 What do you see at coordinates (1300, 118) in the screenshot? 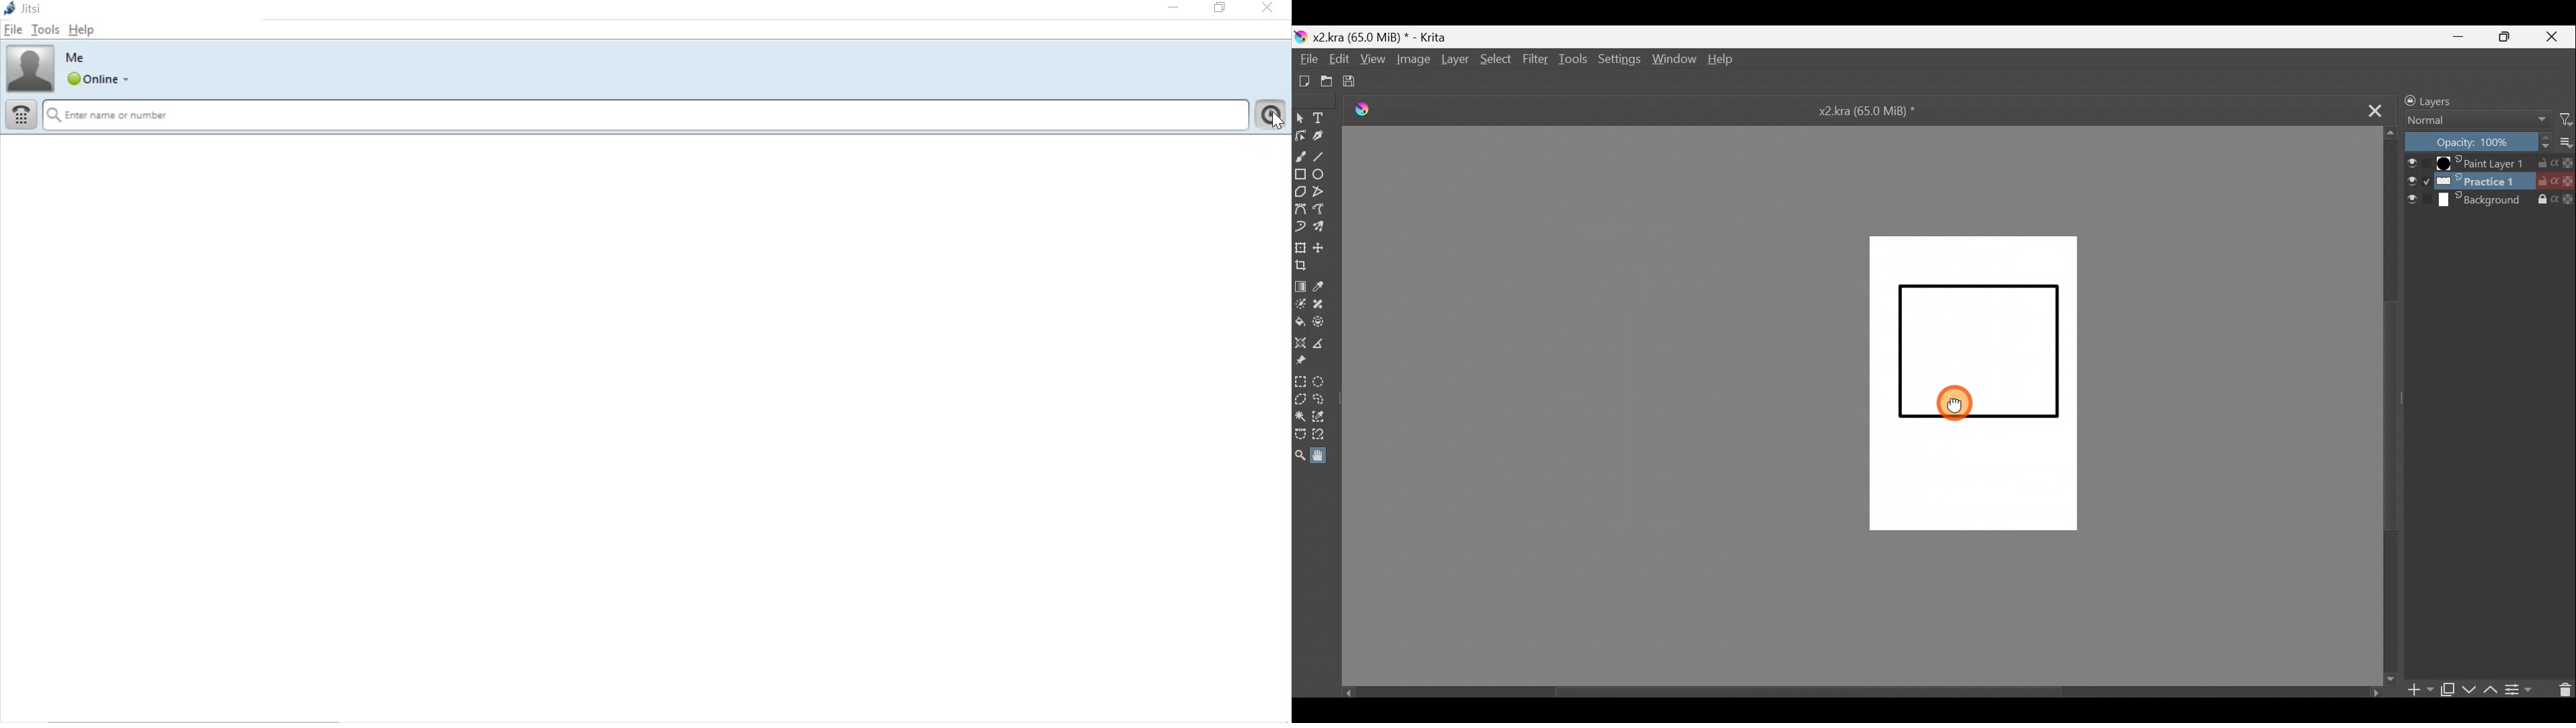
I see `Select shapes tool` at bounding box center [1300, 118].